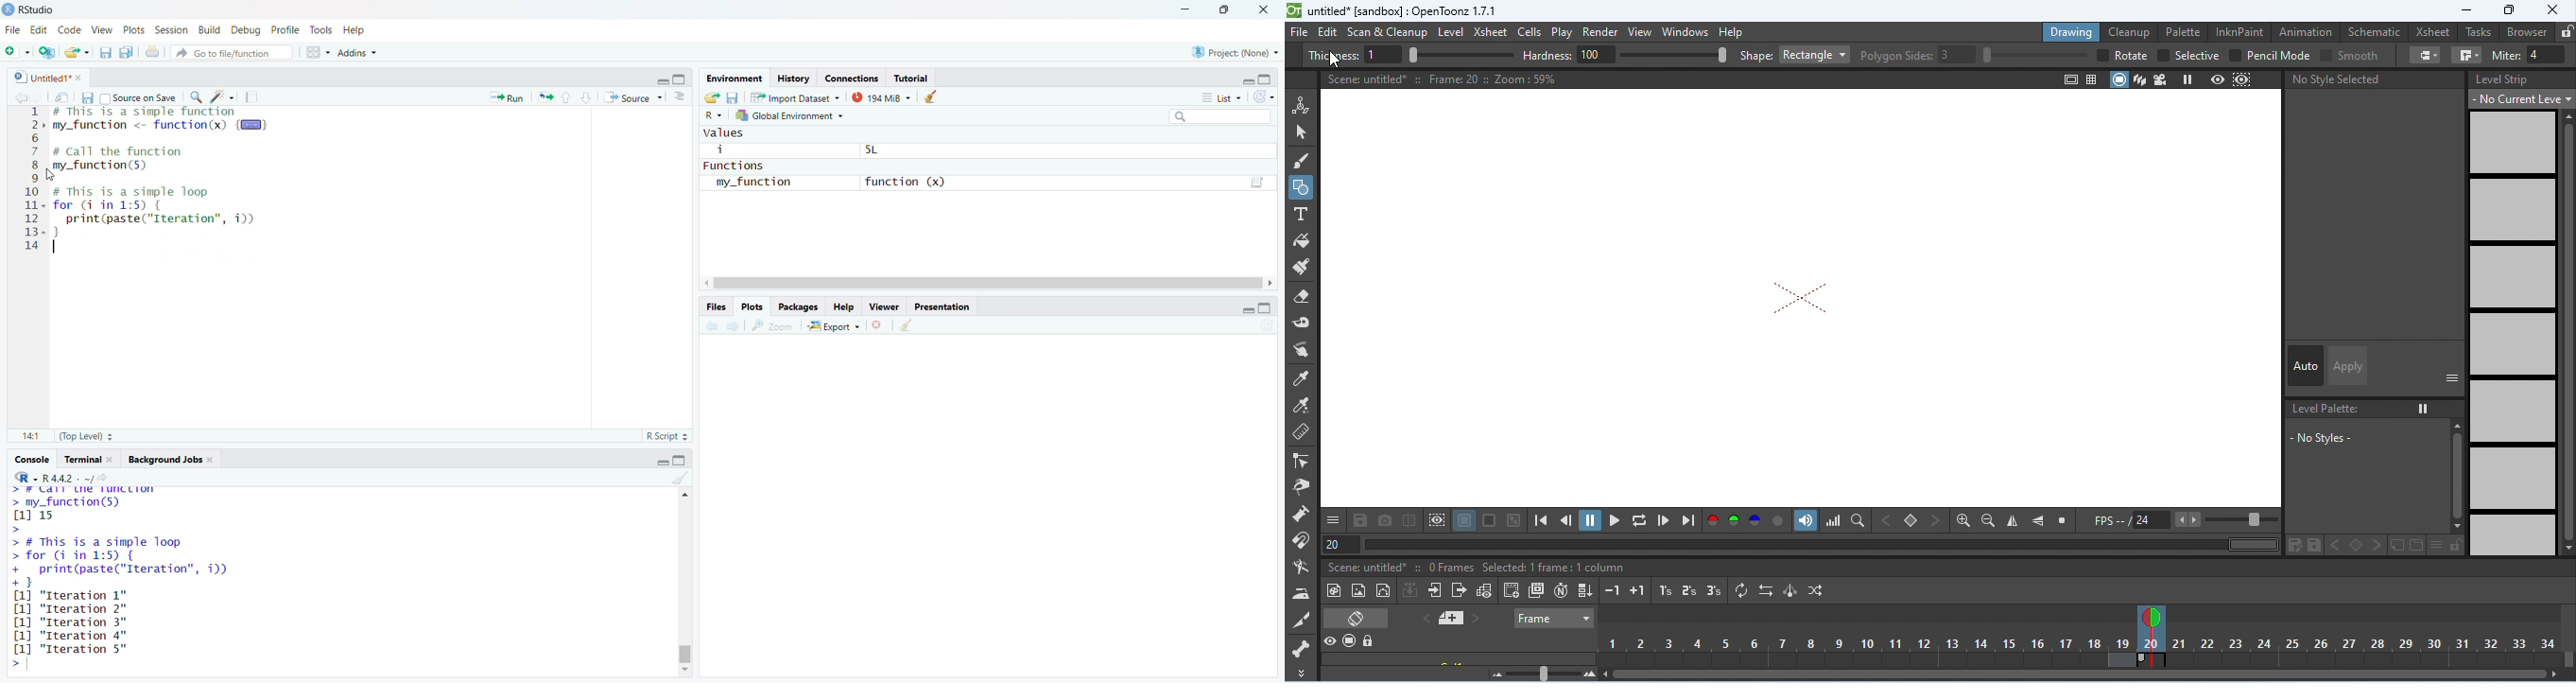  What do you see at coordinates (684, 79) in the screenshot?
I see `maximize` at bounding box center [684, 79].